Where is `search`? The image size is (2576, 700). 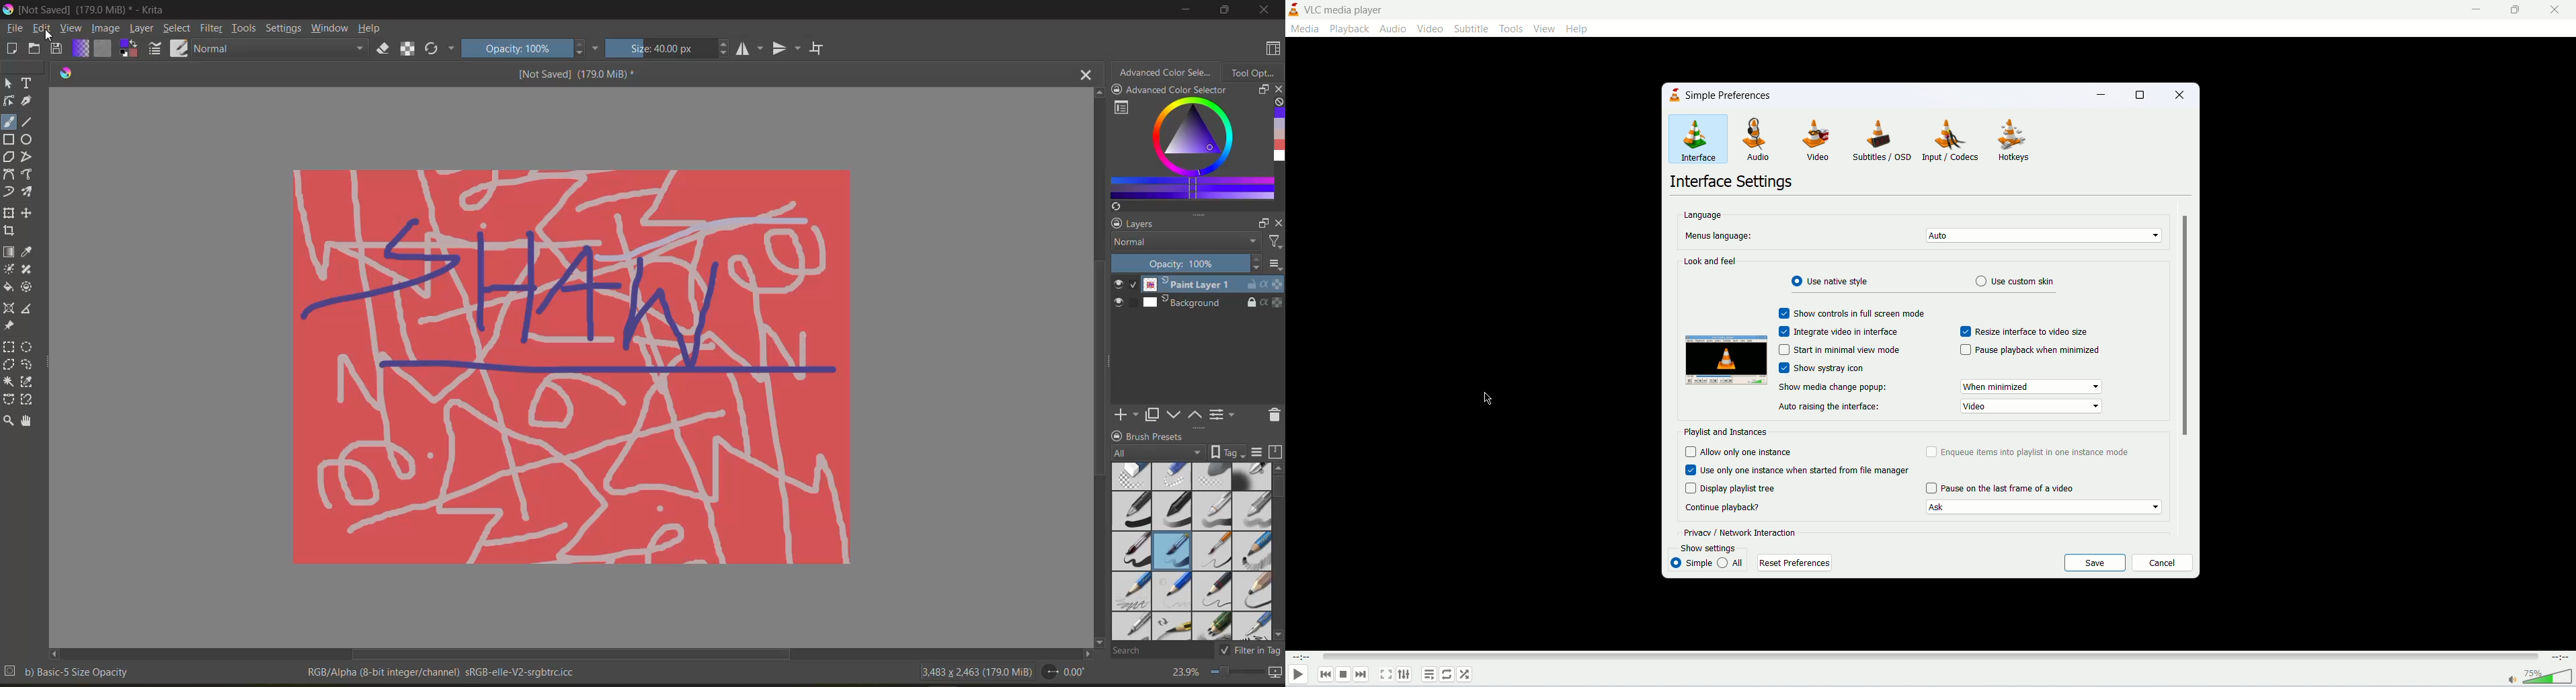 search is located at coordinates (1159, 651).